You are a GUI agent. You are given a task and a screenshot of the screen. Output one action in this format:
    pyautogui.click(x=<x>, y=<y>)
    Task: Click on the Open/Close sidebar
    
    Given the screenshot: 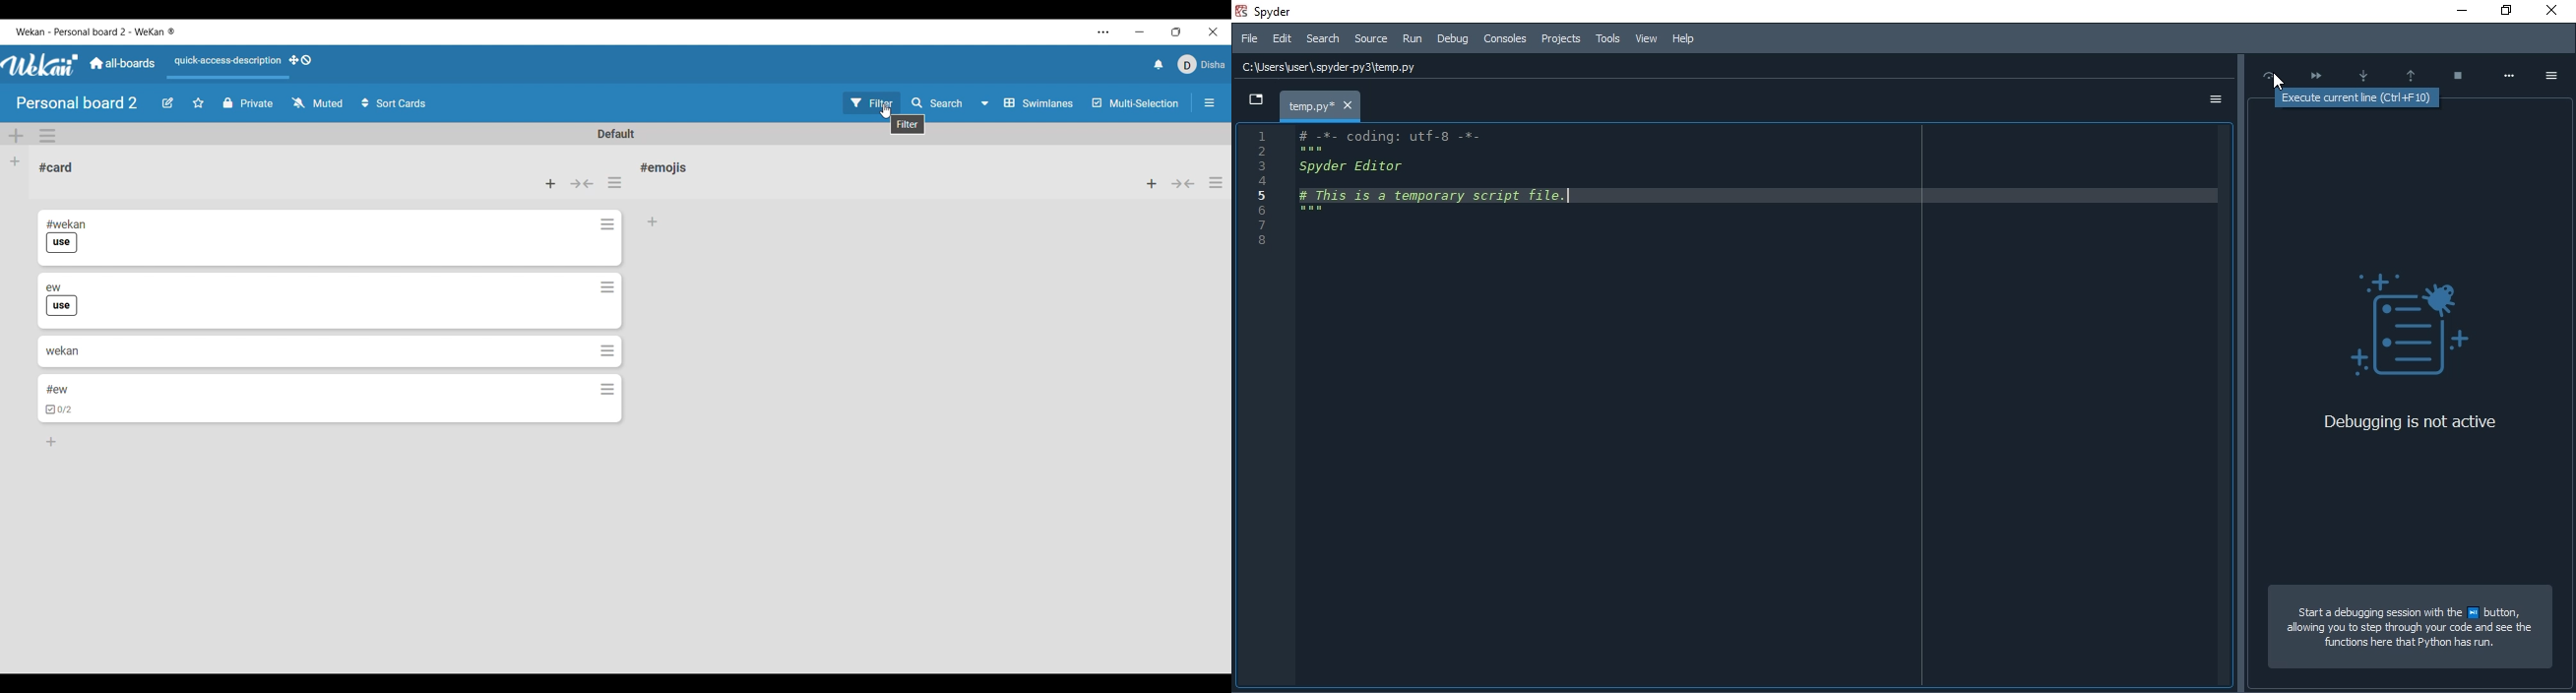 What is the action you would take?
    pyautogui.click(x=1210, y=103)
    